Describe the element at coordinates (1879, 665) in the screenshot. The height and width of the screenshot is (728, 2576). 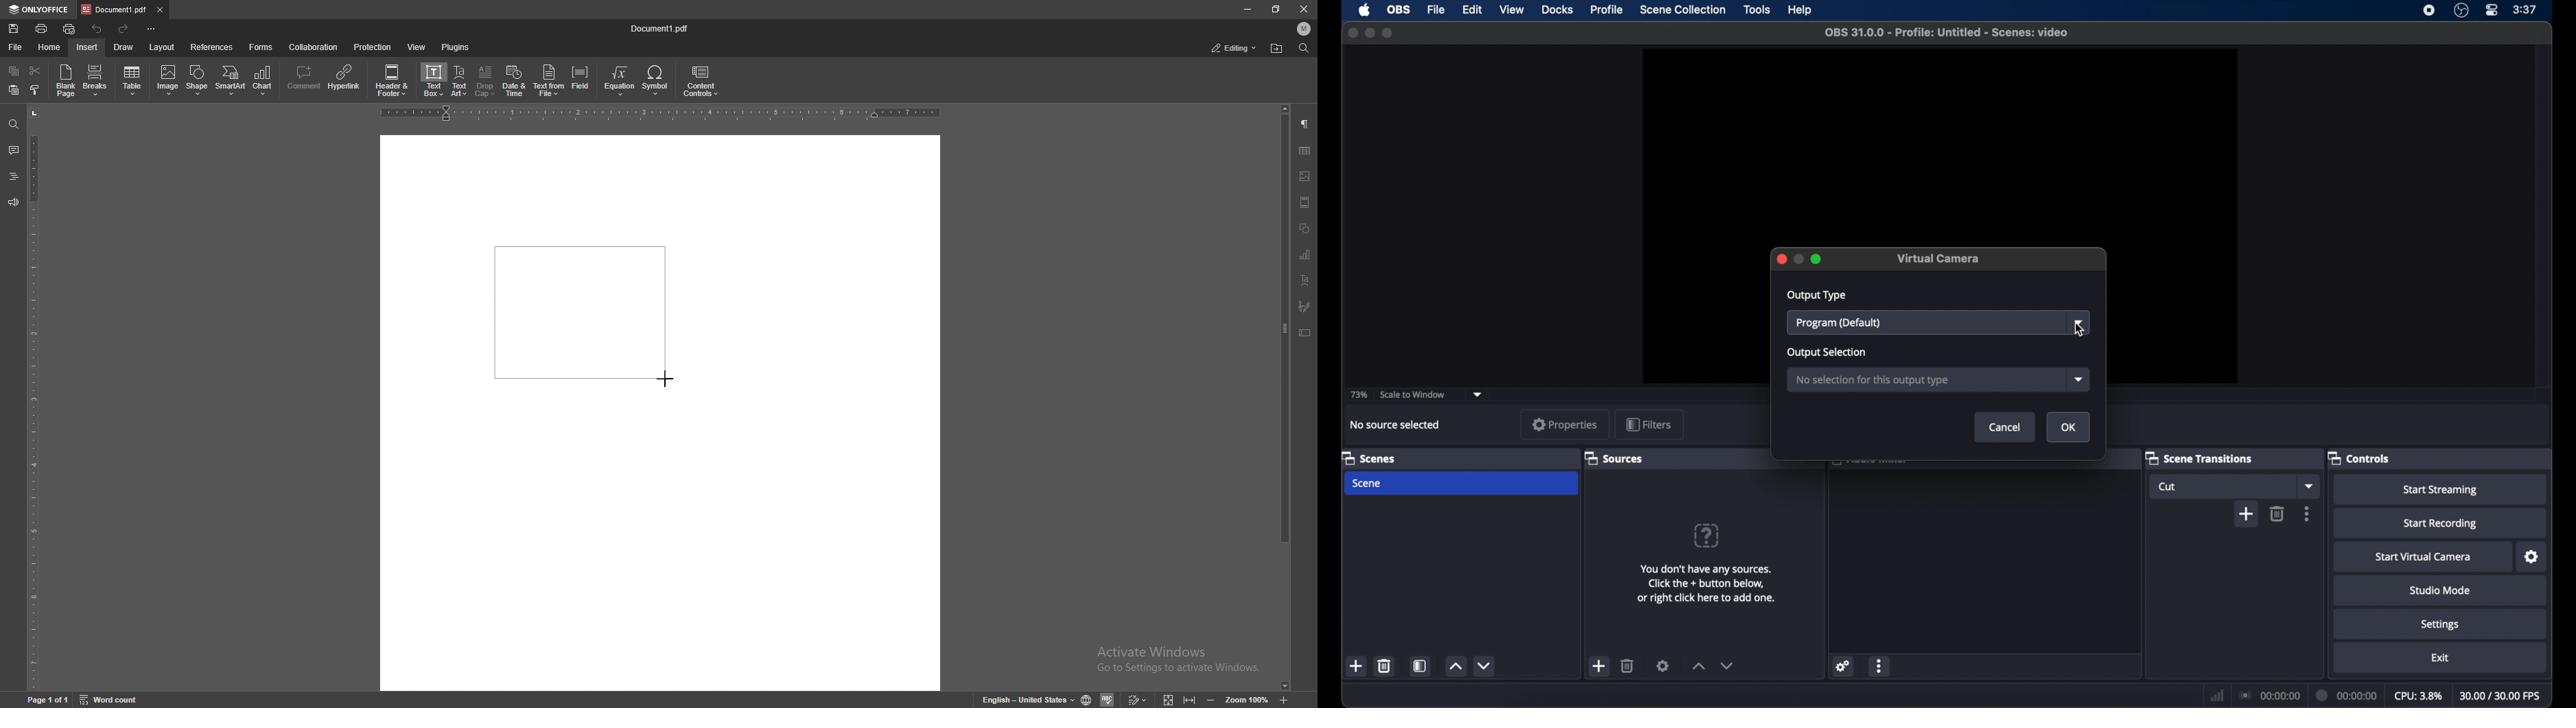
I see `more options` at that location.